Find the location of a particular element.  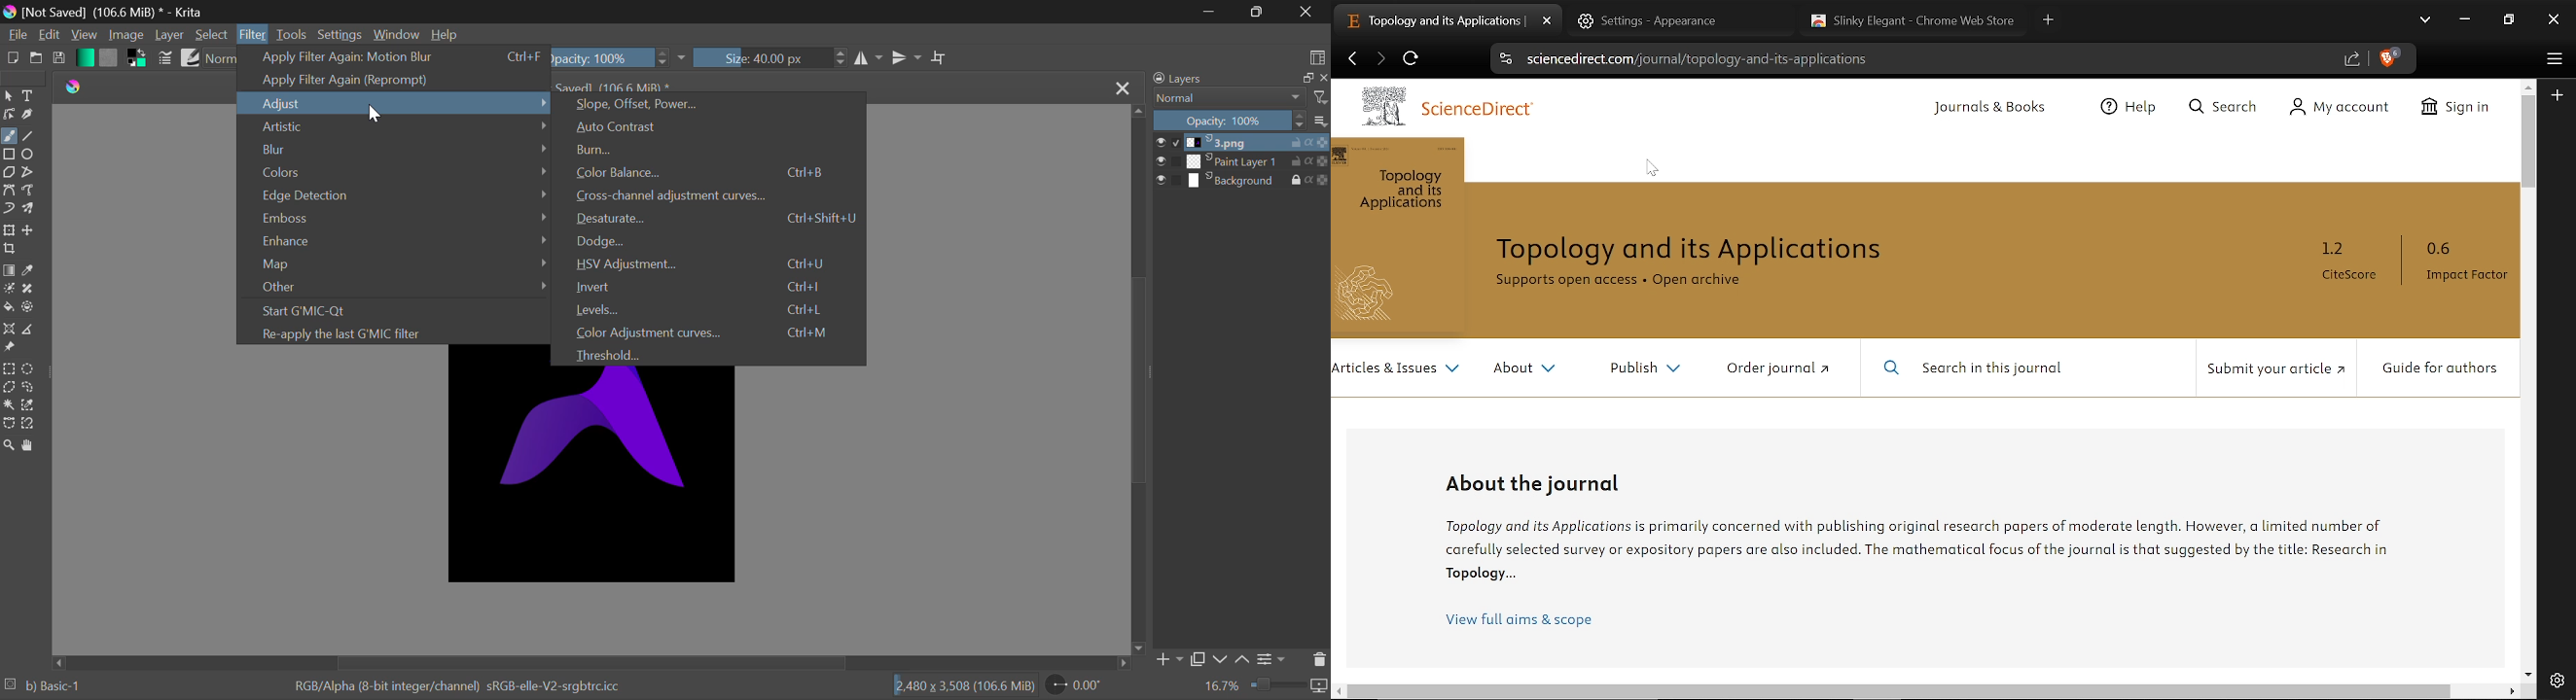

Freehand Tool is located at coordinates (8, 136).